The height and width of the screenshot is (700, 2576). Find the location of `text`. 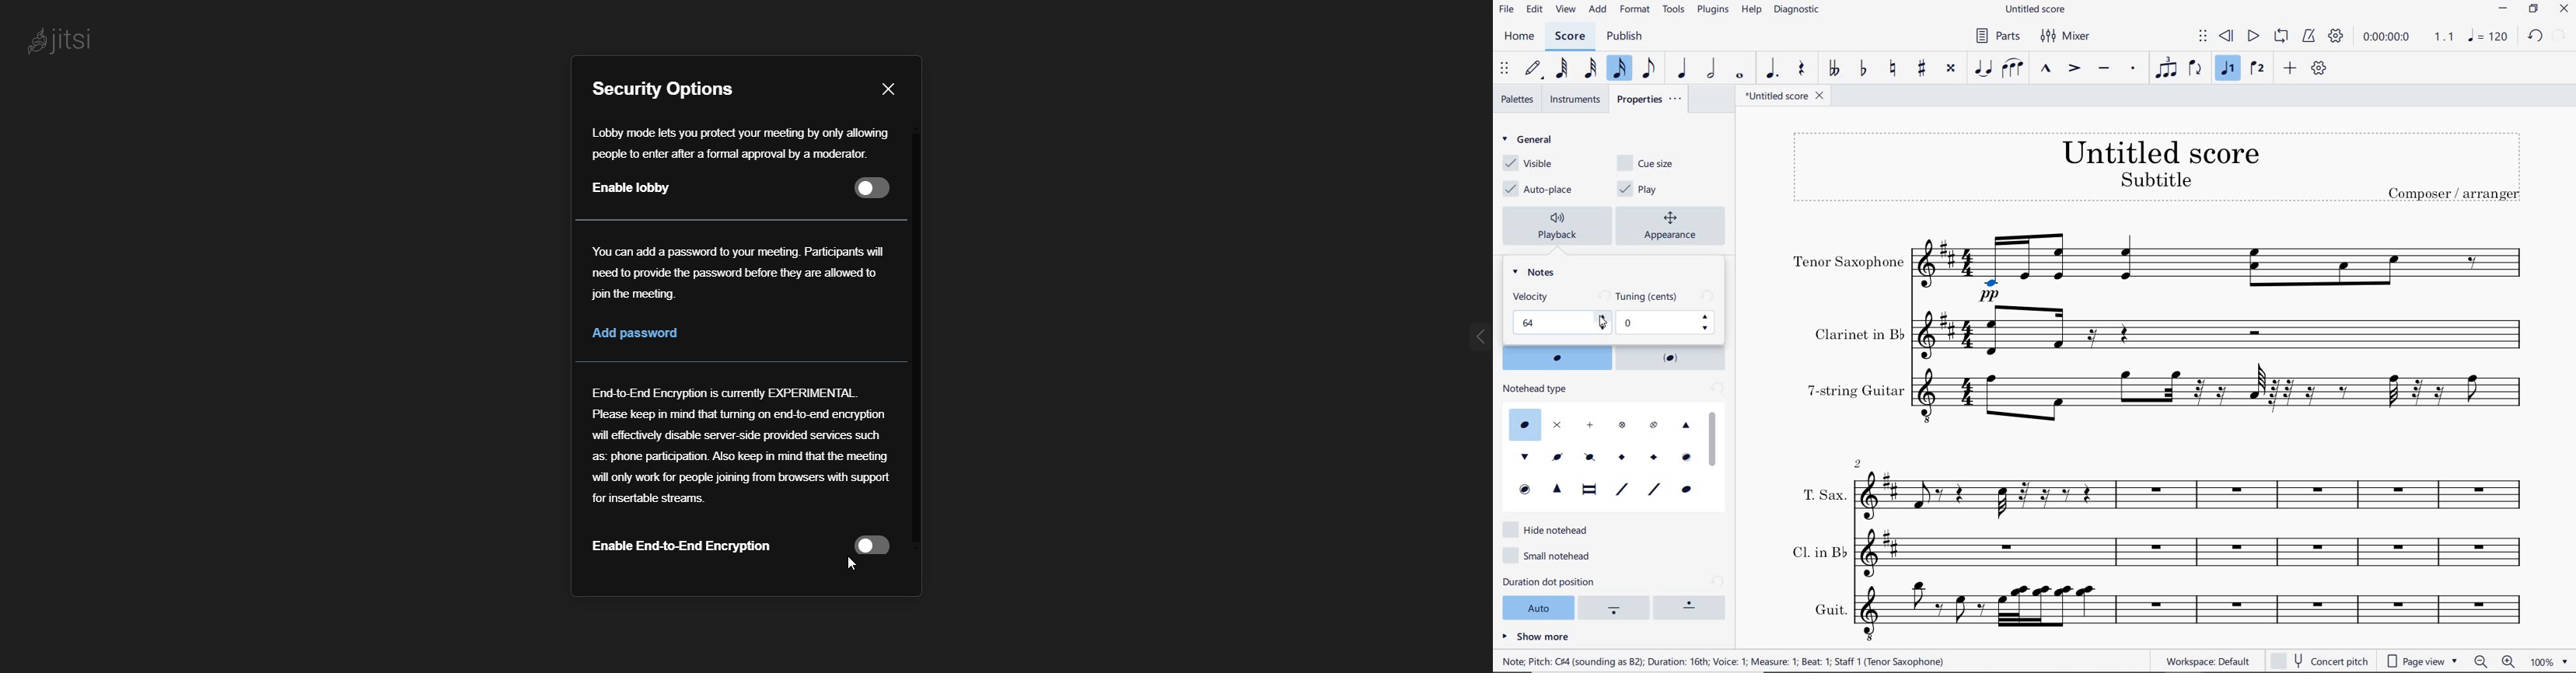

text is located at coordinates (1537, 389).